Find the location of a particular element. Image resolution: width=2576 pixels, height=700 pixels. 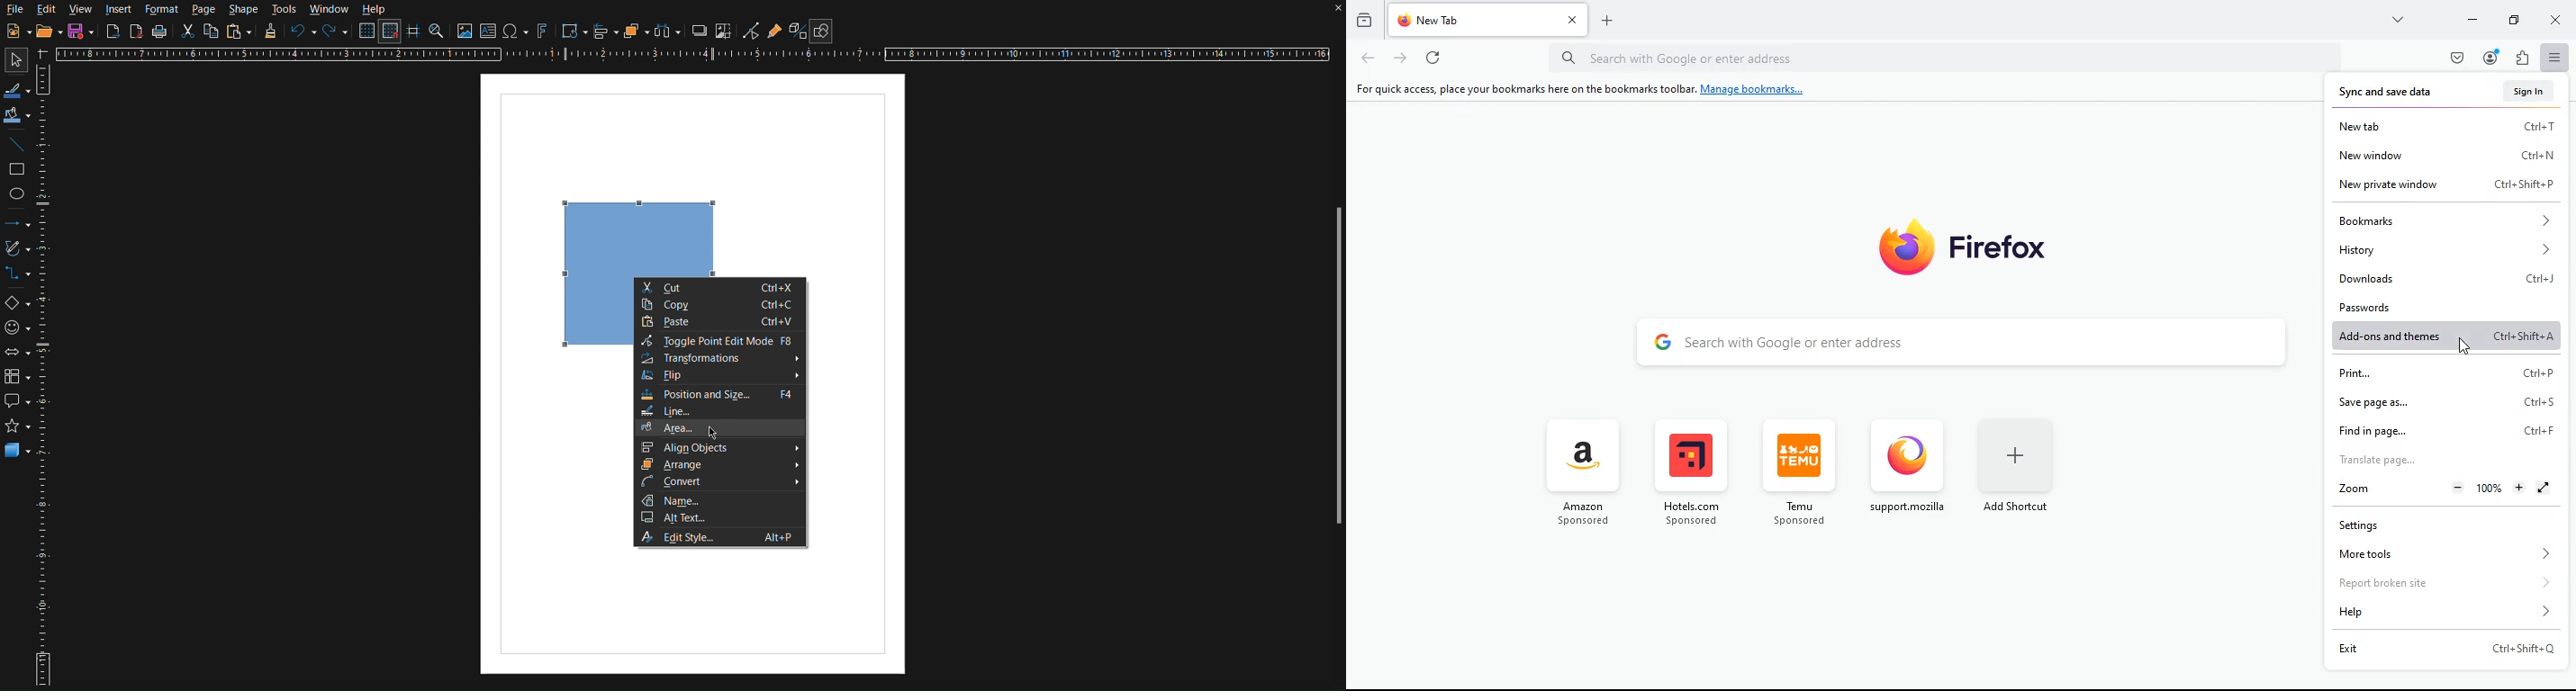

minimize is located at coordinates (2469, 22).